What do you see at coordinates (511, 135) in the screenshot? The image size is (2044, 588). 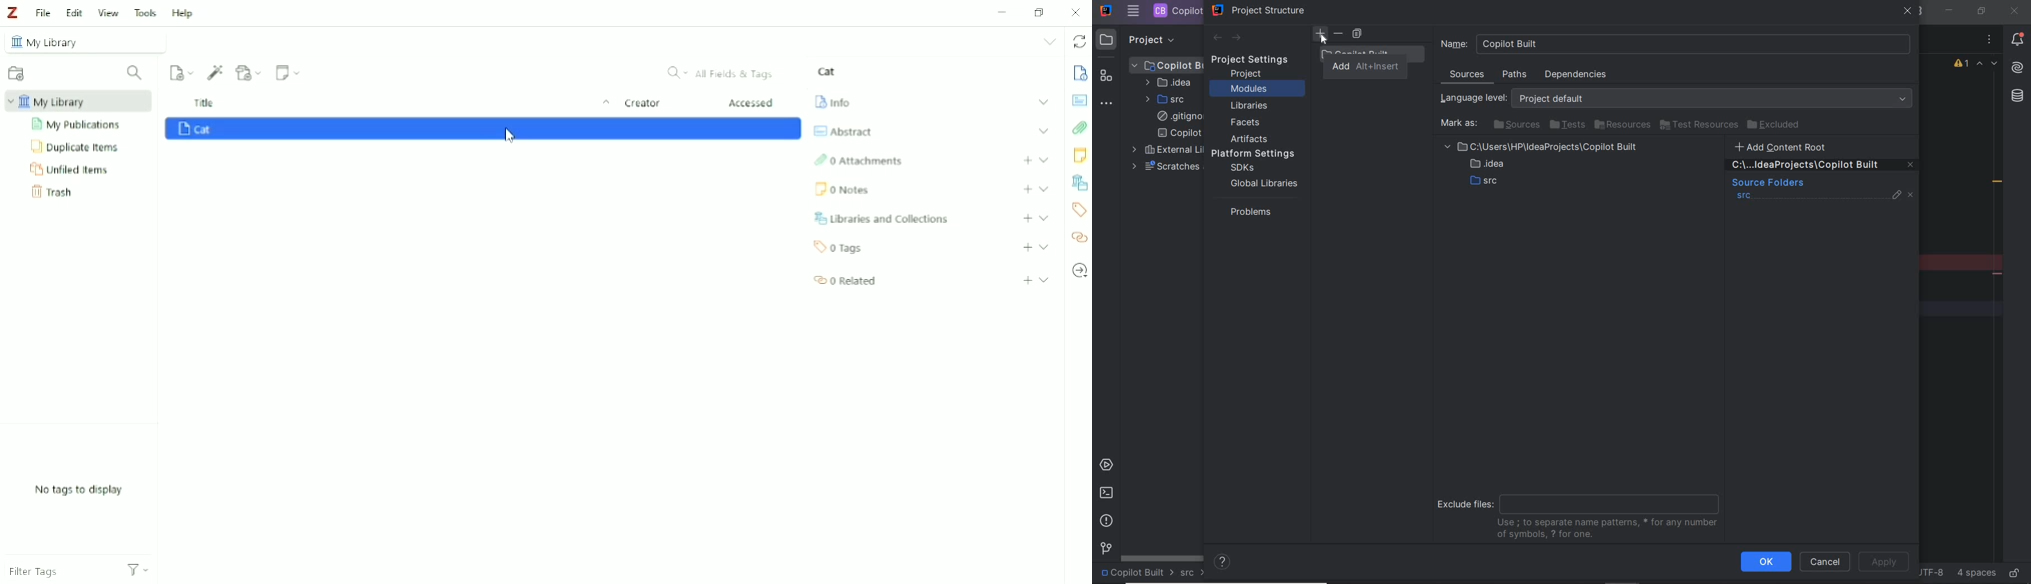 I see `Cursor` at bounding box center [511, 135].